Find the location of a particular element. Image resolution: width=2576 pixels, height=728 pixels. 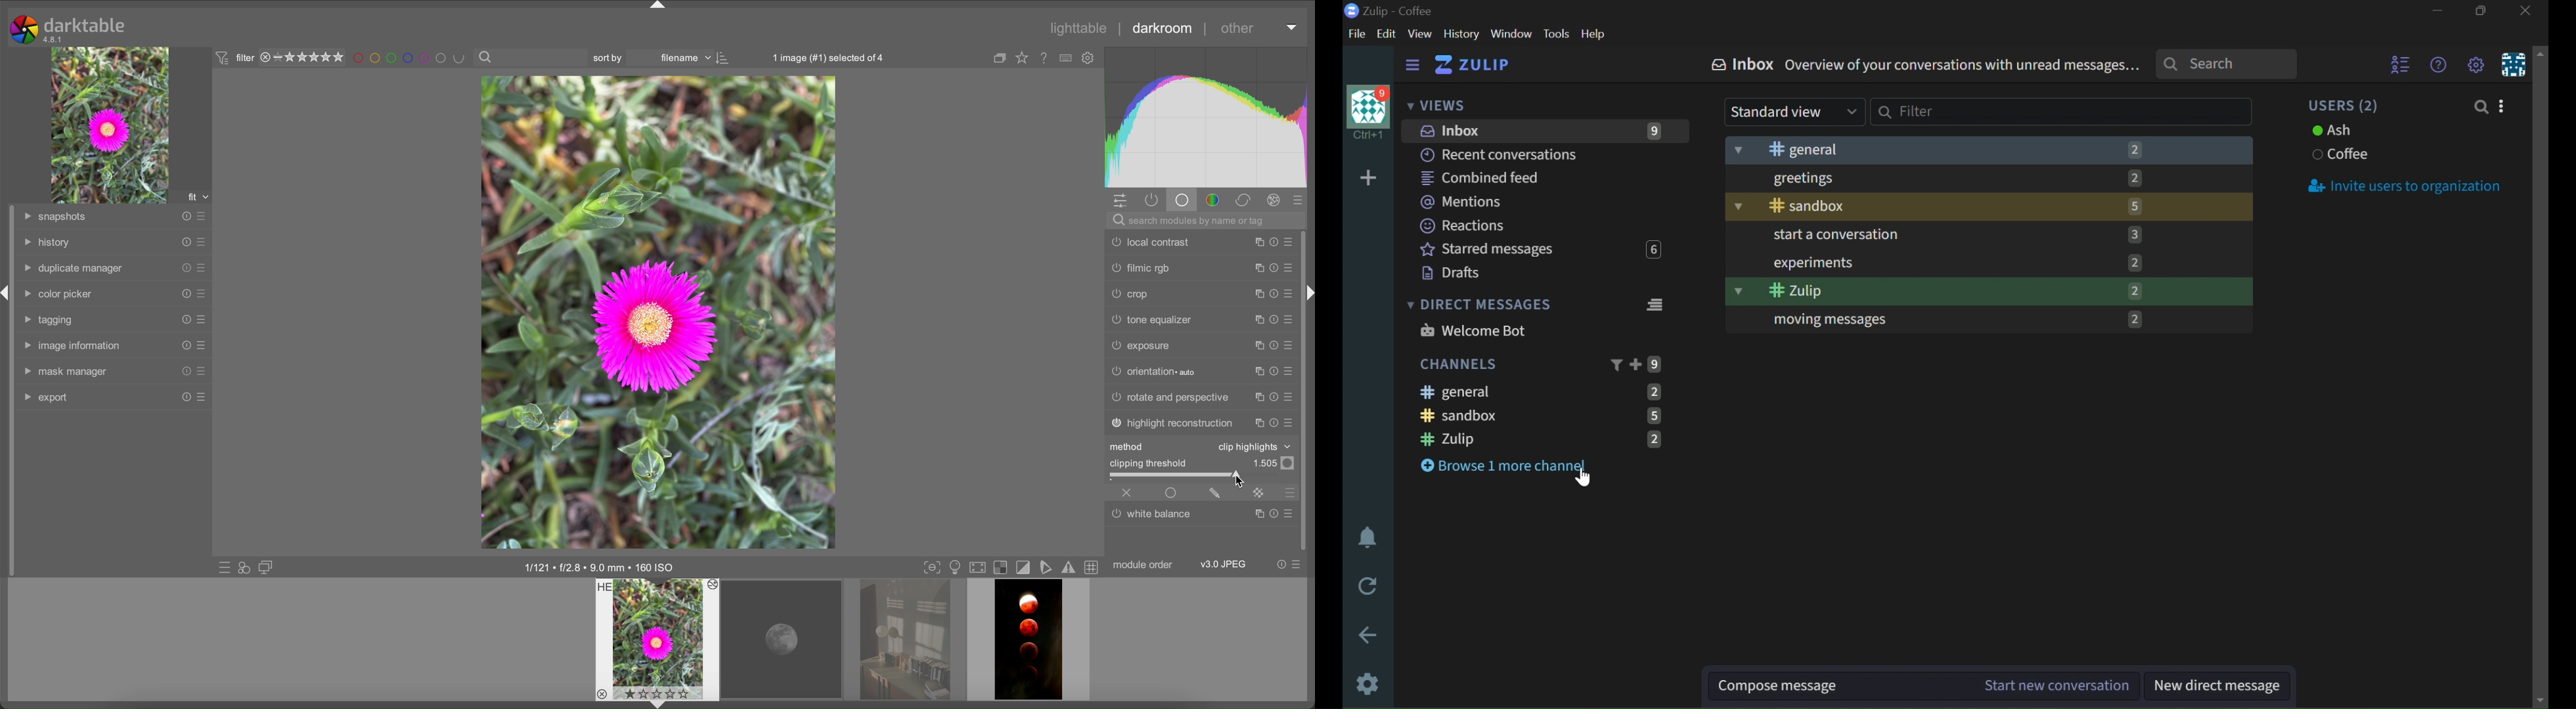

toggle guidelines is located at coordinates (1094, 568).